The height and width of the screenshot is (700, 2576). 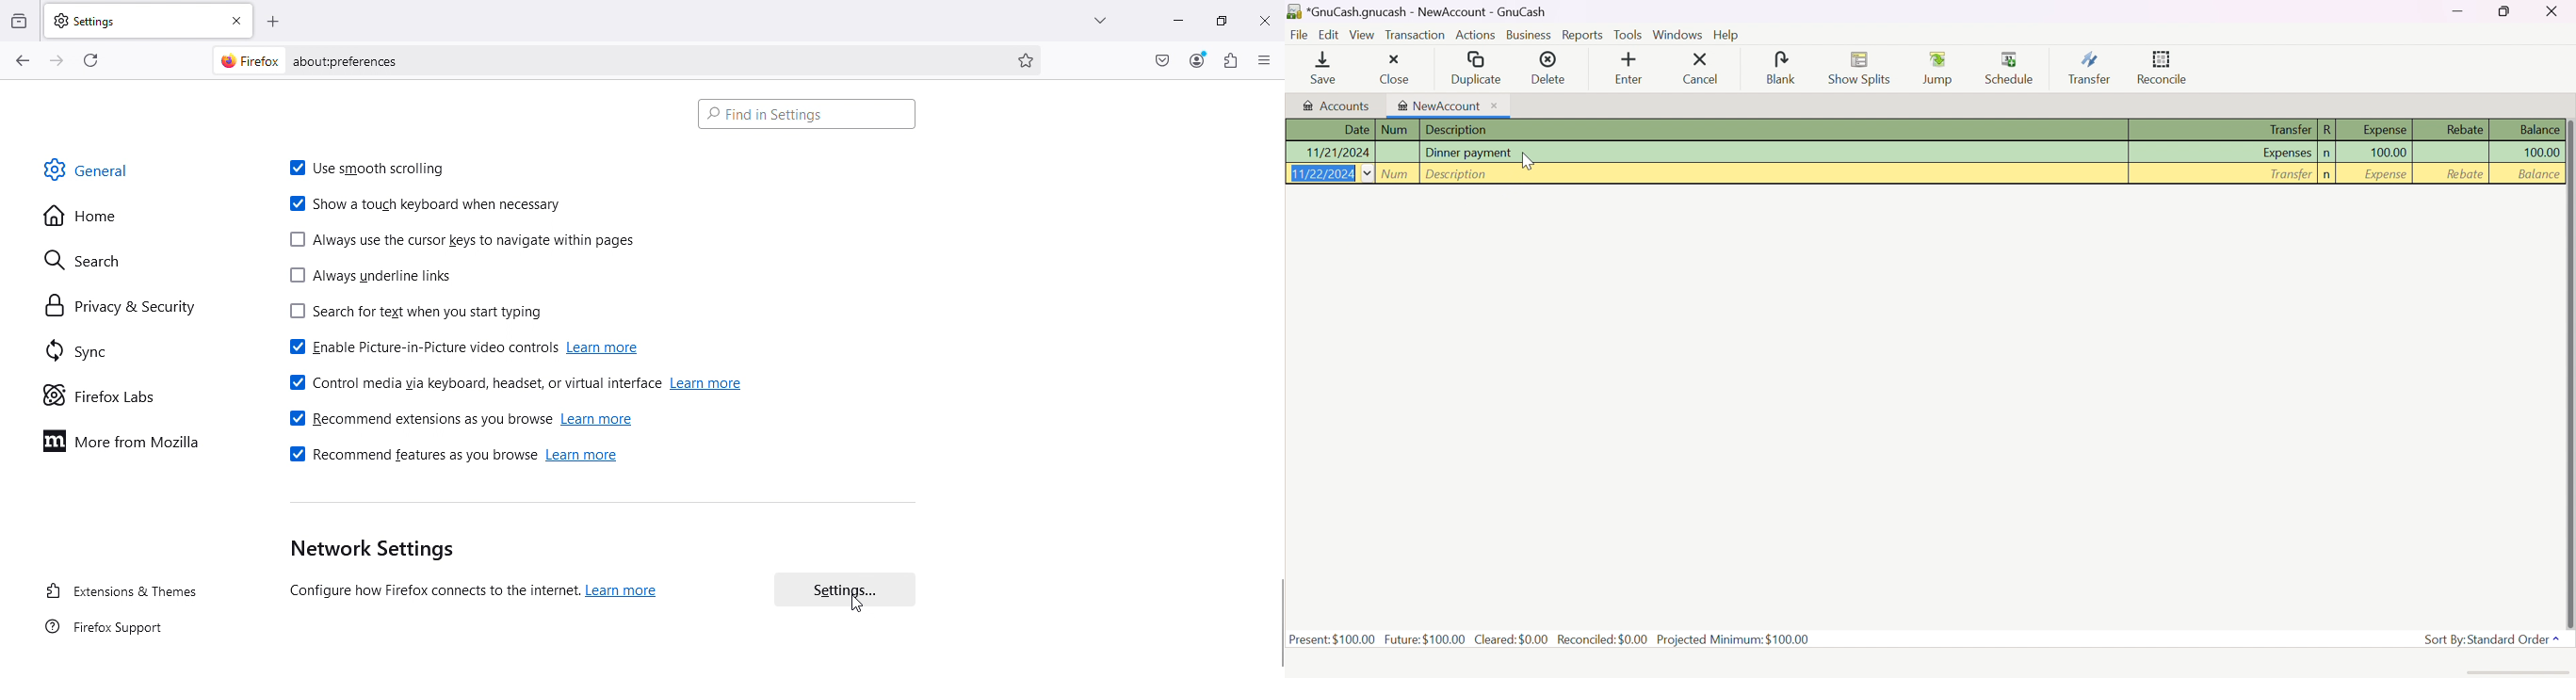 What do you see at coordinates (1461, 130) in the screenshot?
I see `Description` at bounding box center [1461, 130].